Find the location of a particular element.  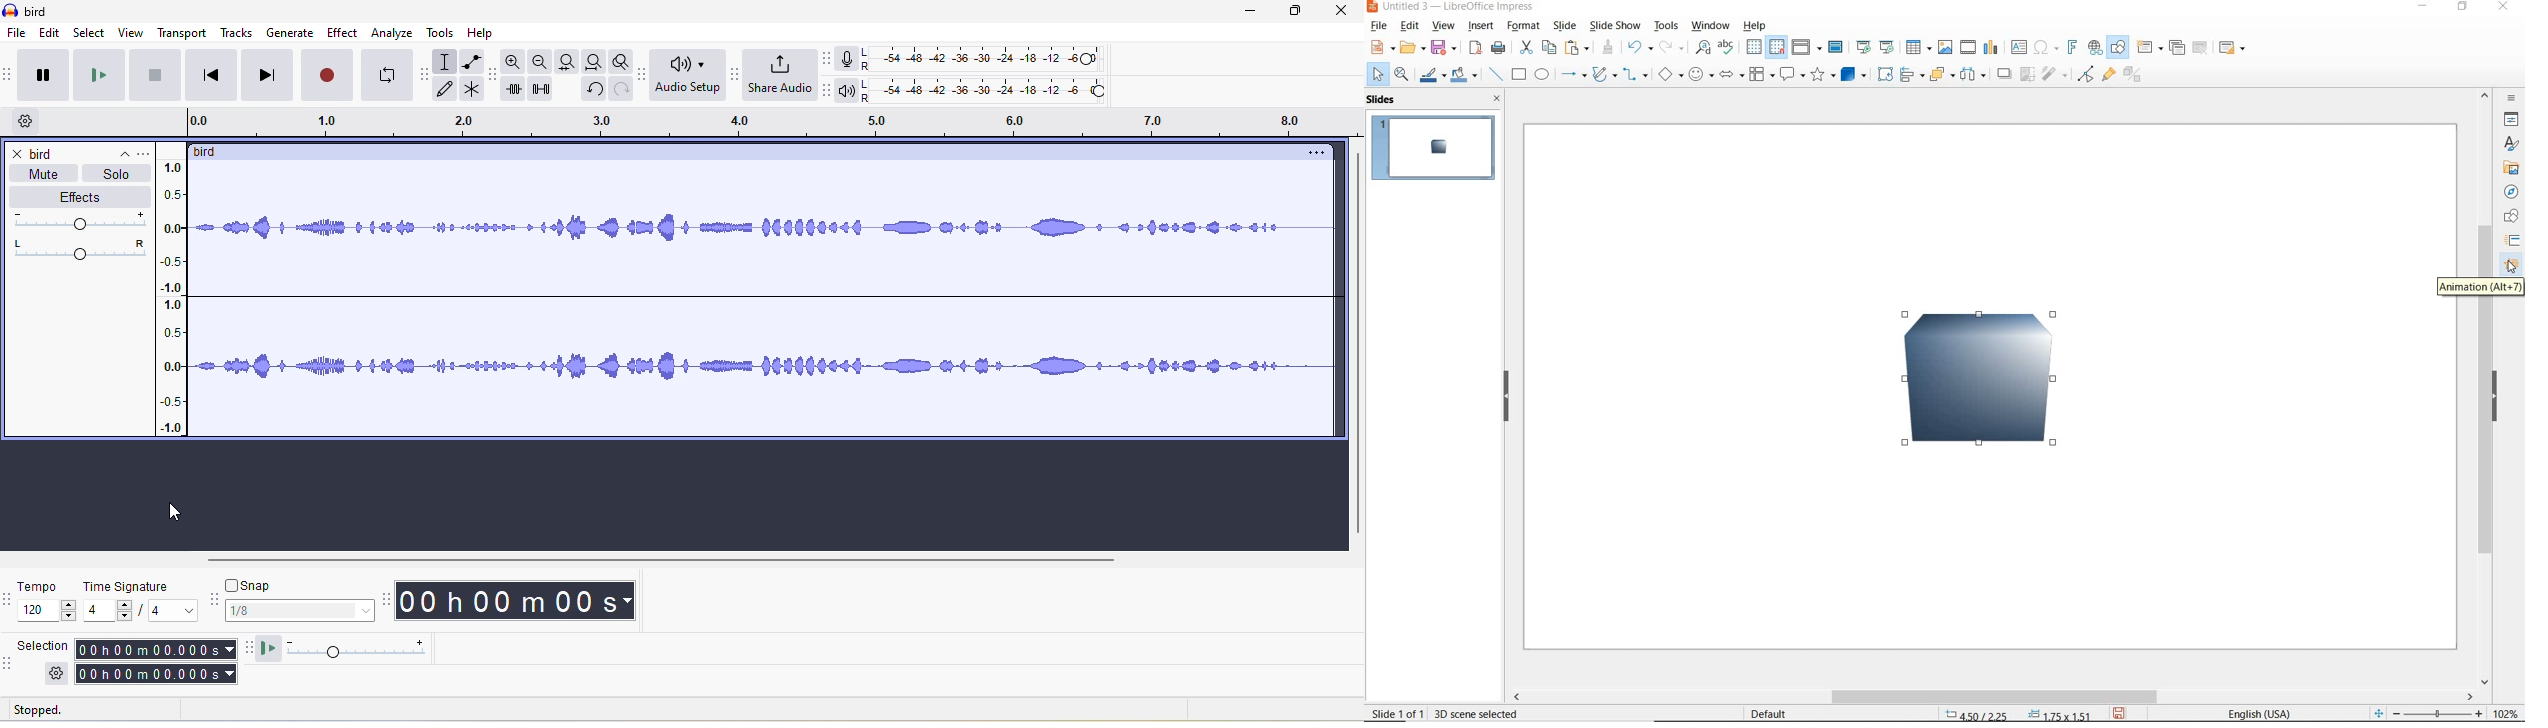

playback level is located at coordinates (991, 92).